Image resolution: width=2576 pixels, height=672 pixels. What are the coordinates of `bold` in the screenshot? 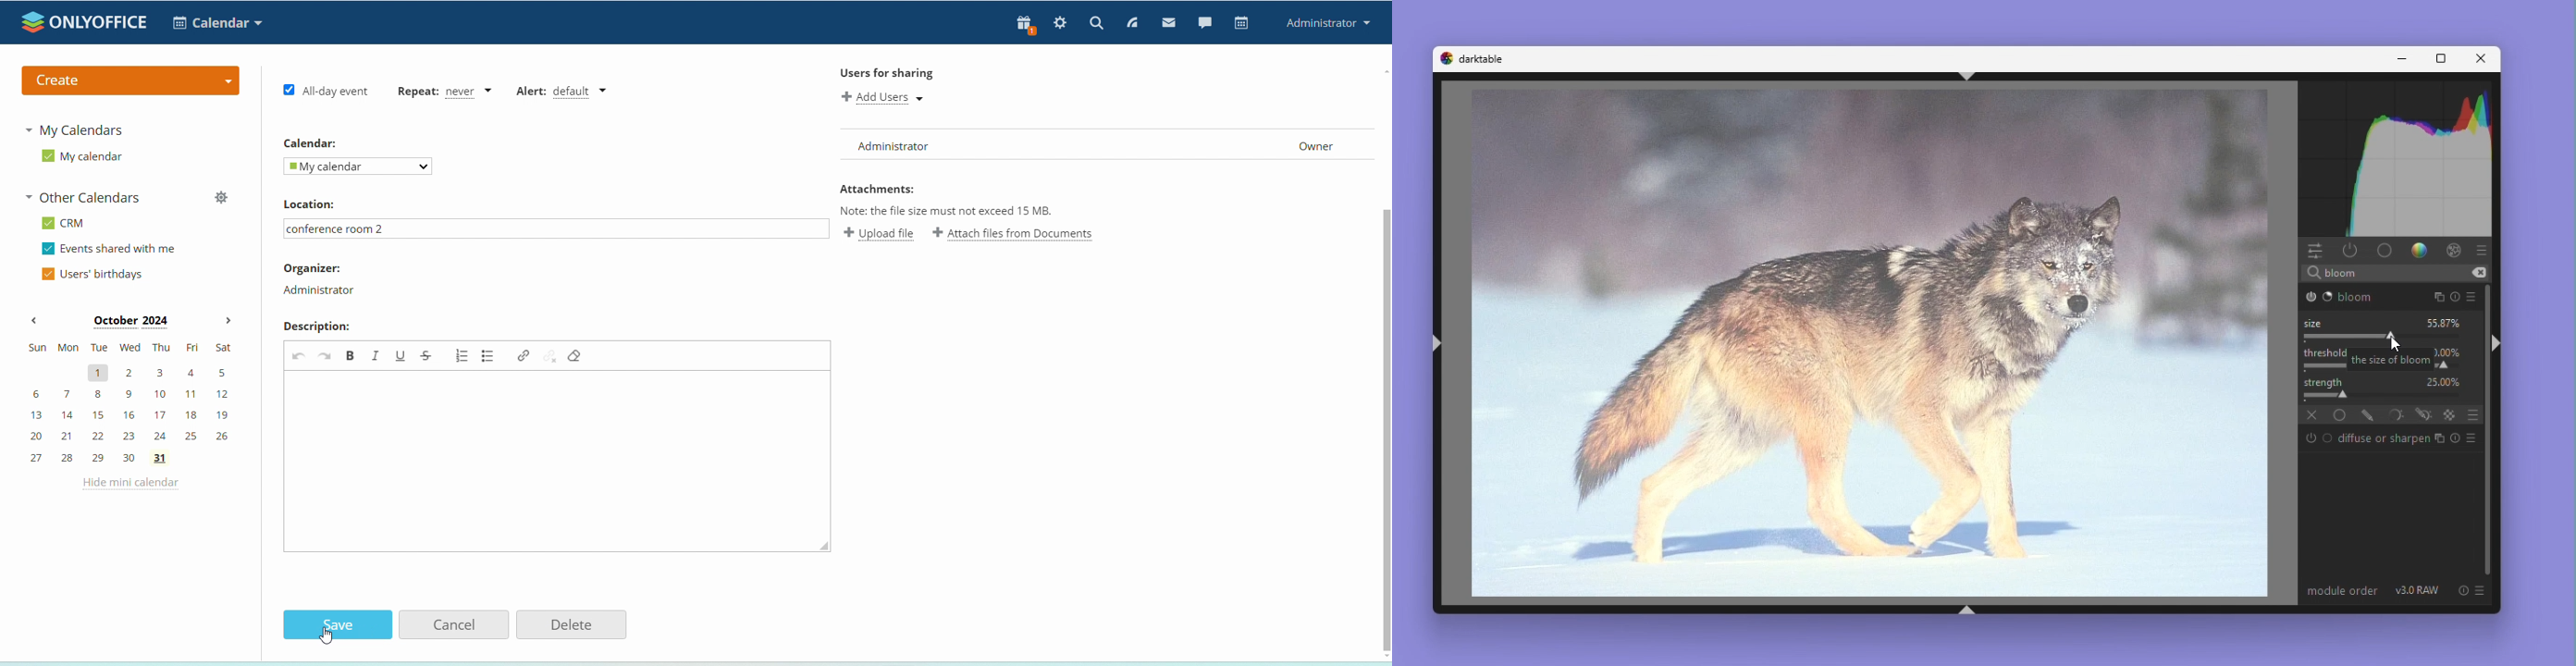 It's located at (350, 356).